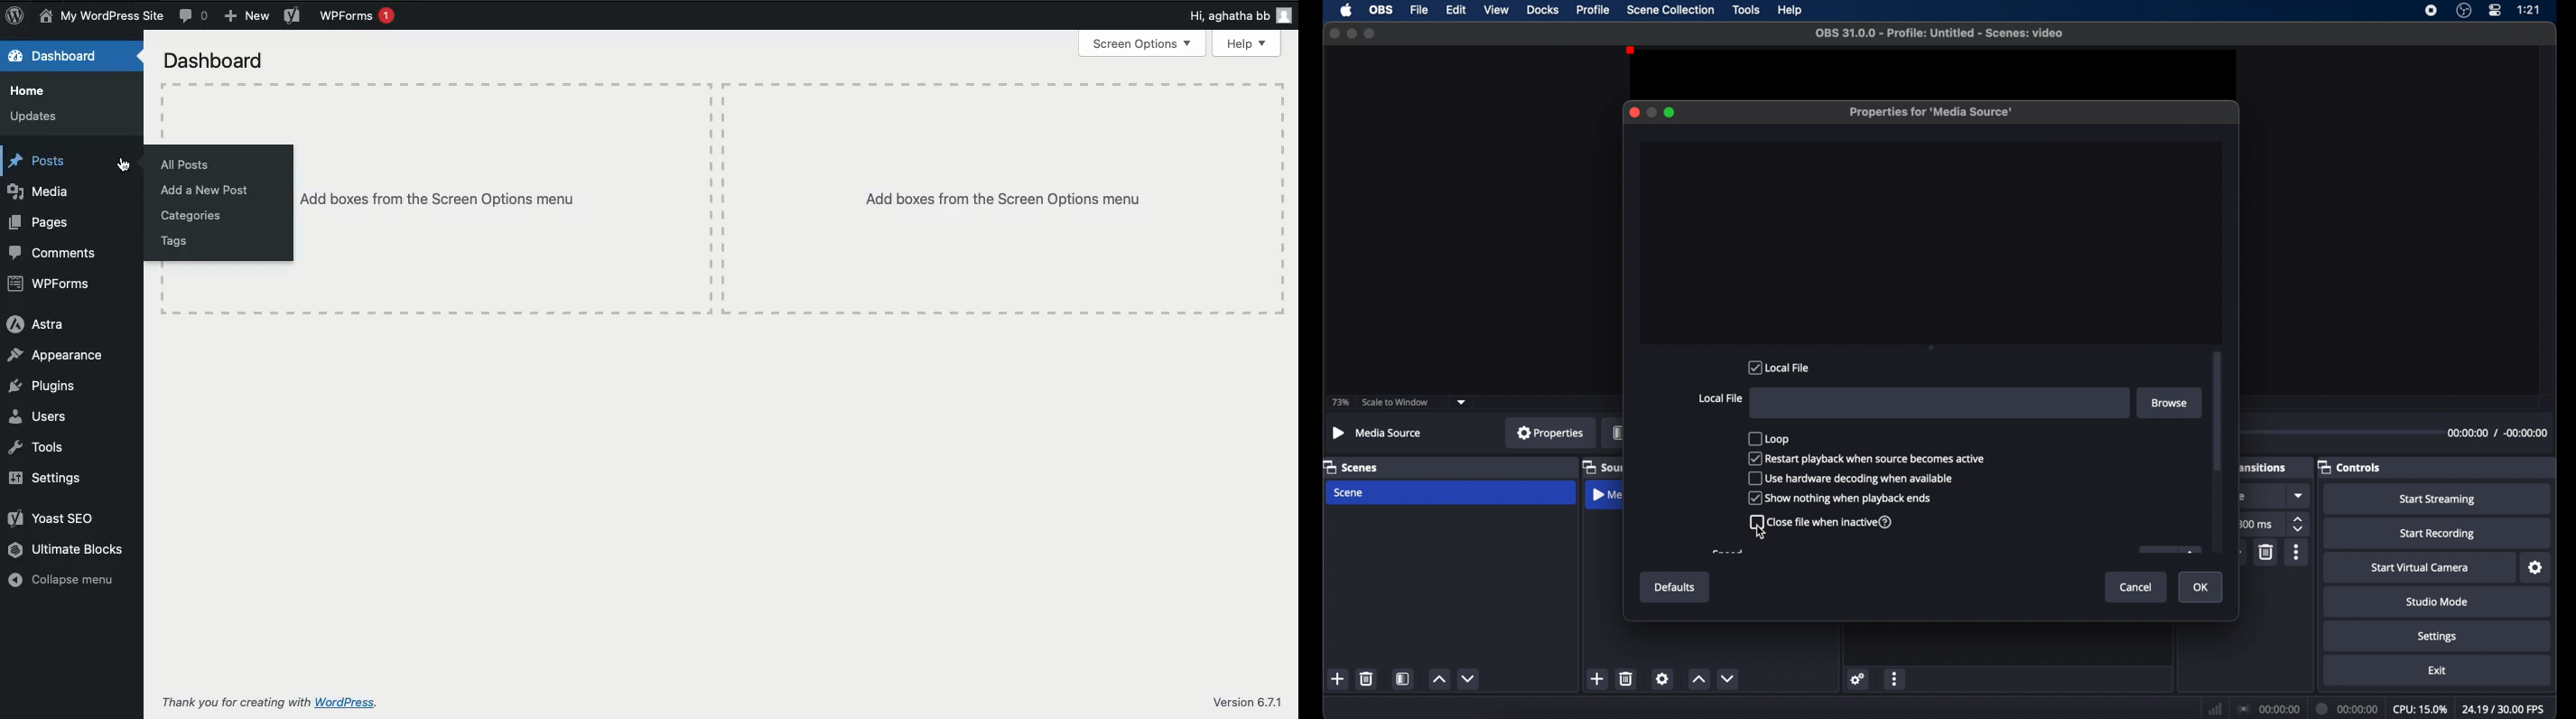 This screenshot has height=728, width=2576. I want to click on docks, so click(1543, 10).